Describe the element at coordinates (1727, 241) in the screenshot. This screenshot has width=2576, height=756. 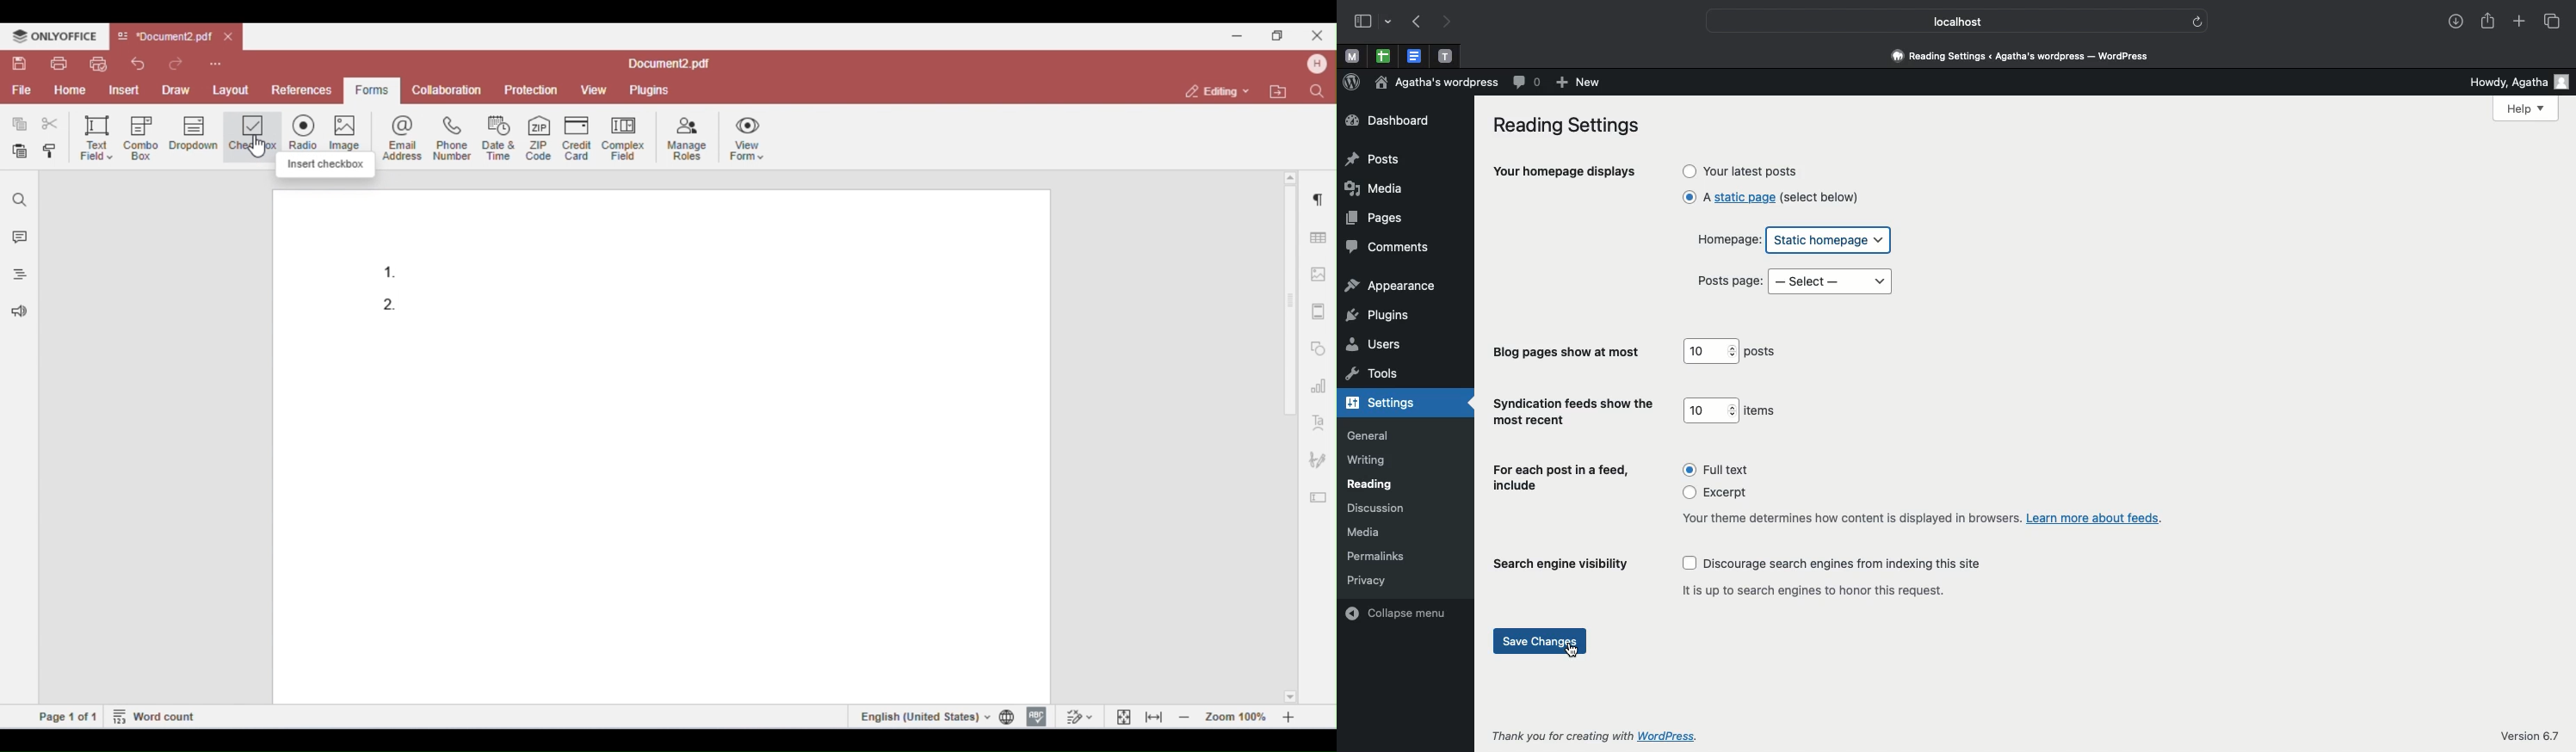
I see `Homepage` at that location.